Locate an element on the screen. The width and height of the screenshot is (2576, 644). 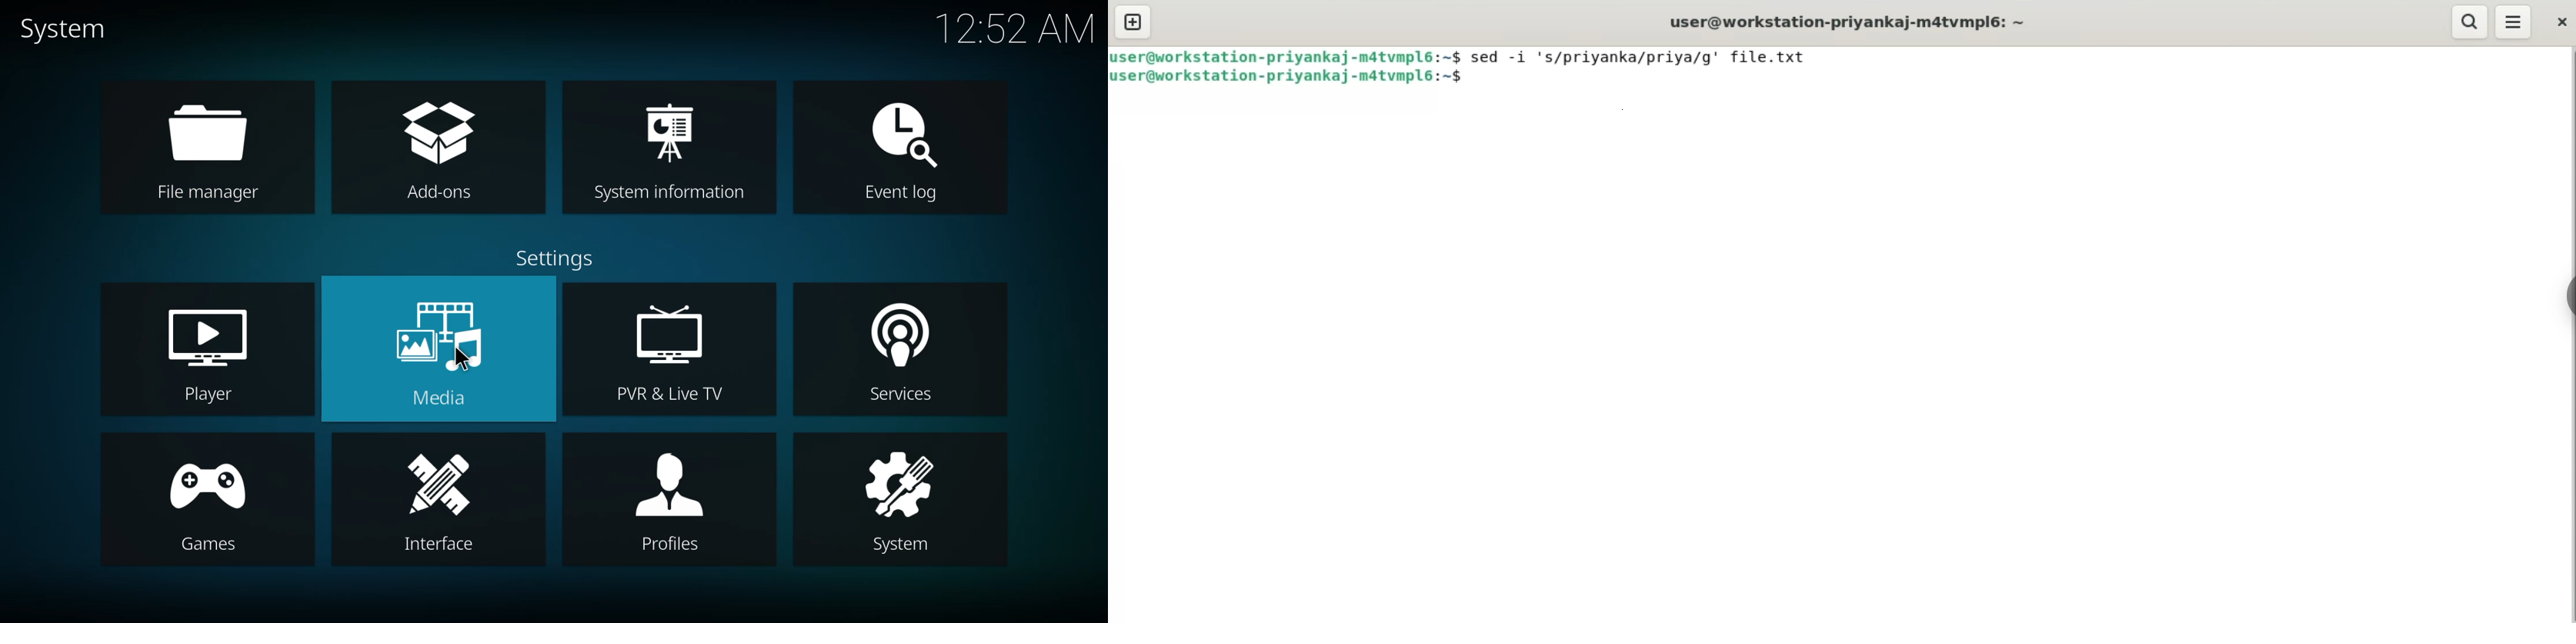
media is located at coordinates (438, 329).